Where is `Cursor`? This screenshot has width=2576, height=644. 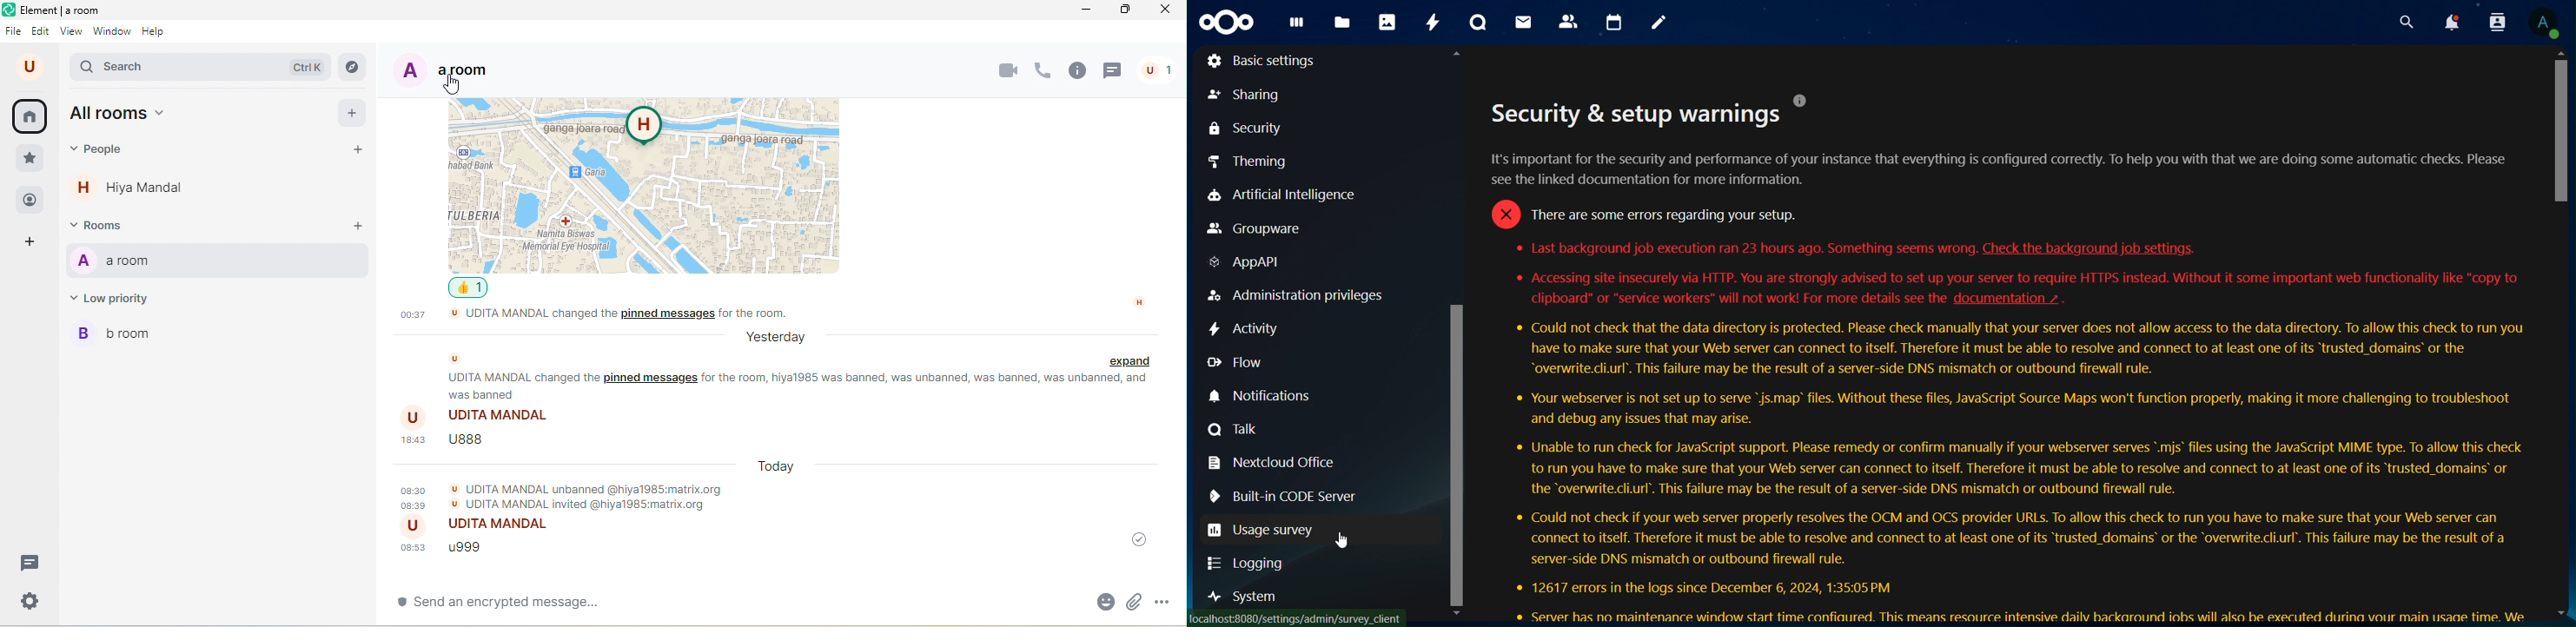
Cursor is located at coordinates (1348, 541).